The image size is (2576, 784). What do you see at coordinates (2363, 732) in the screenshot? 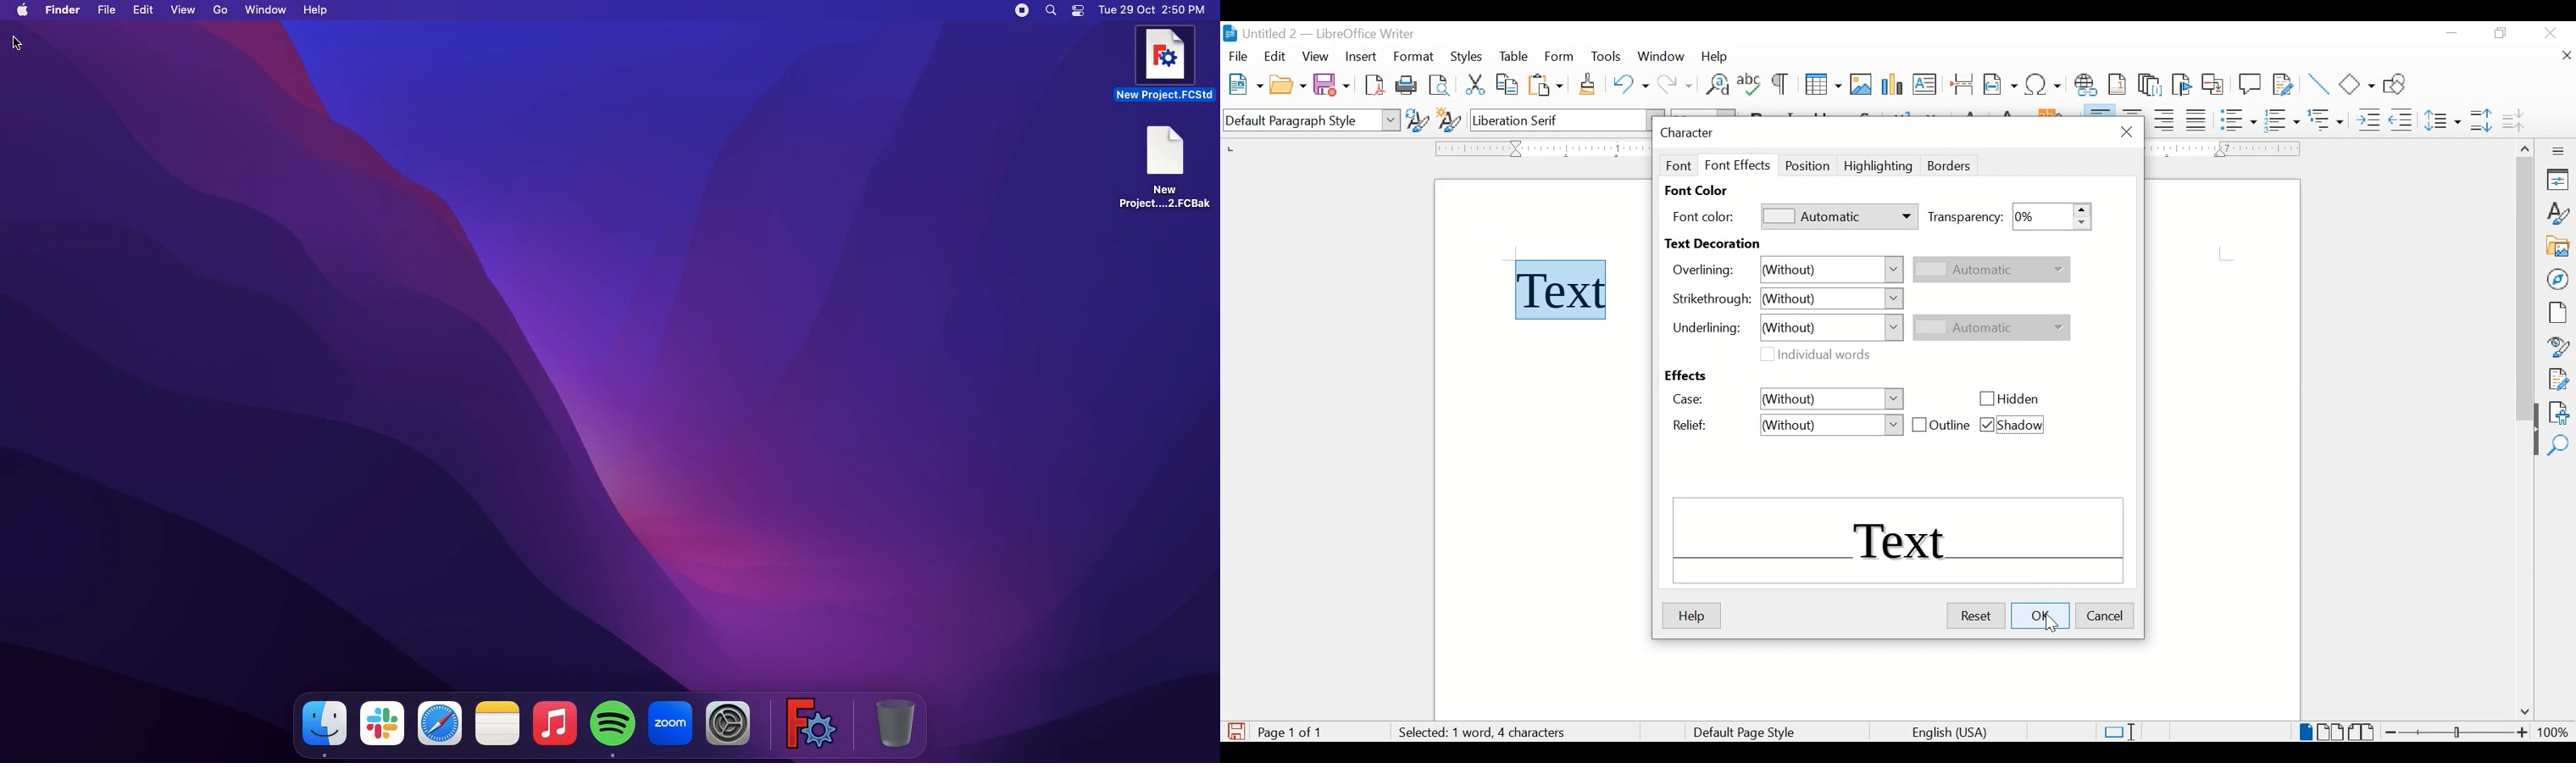
I see `book view` at bounding box center [2363, 732].